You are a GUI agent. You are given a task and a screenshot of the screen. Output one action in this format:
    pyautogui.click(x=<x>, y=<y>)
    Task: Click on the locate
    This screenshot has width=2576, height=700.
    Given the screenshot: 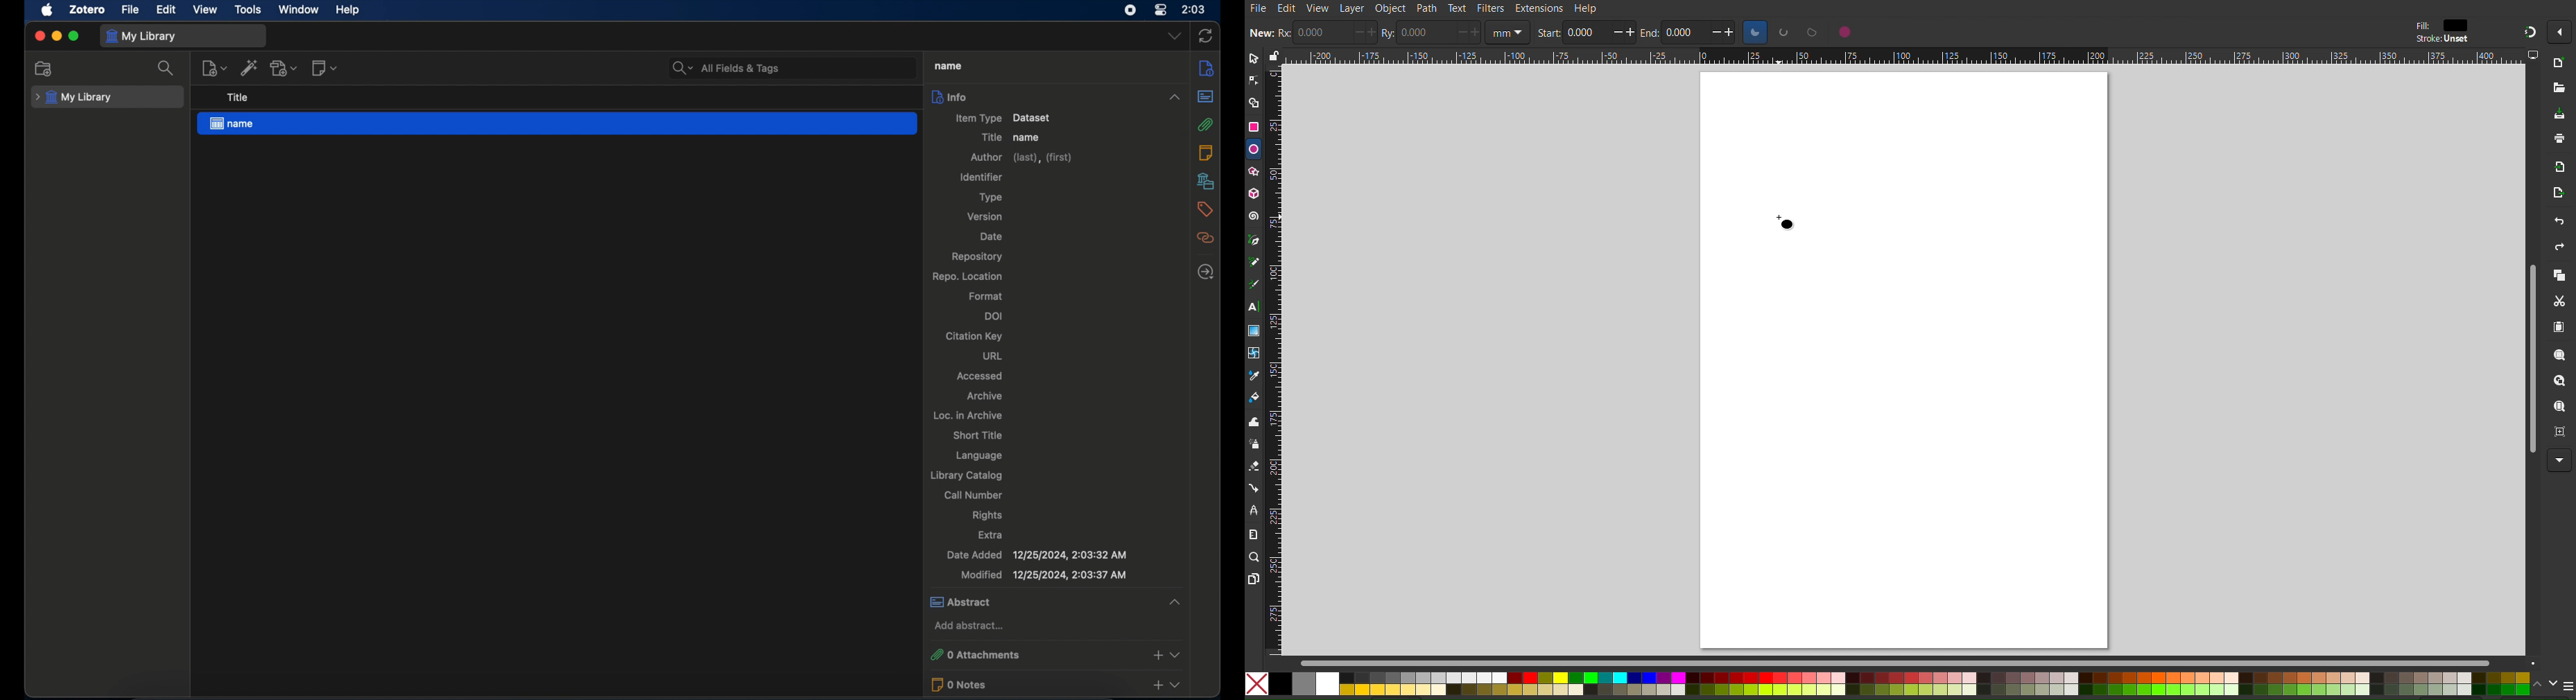 What is the action you would take?
    pyautogui.click(x=1205, y=272)
    